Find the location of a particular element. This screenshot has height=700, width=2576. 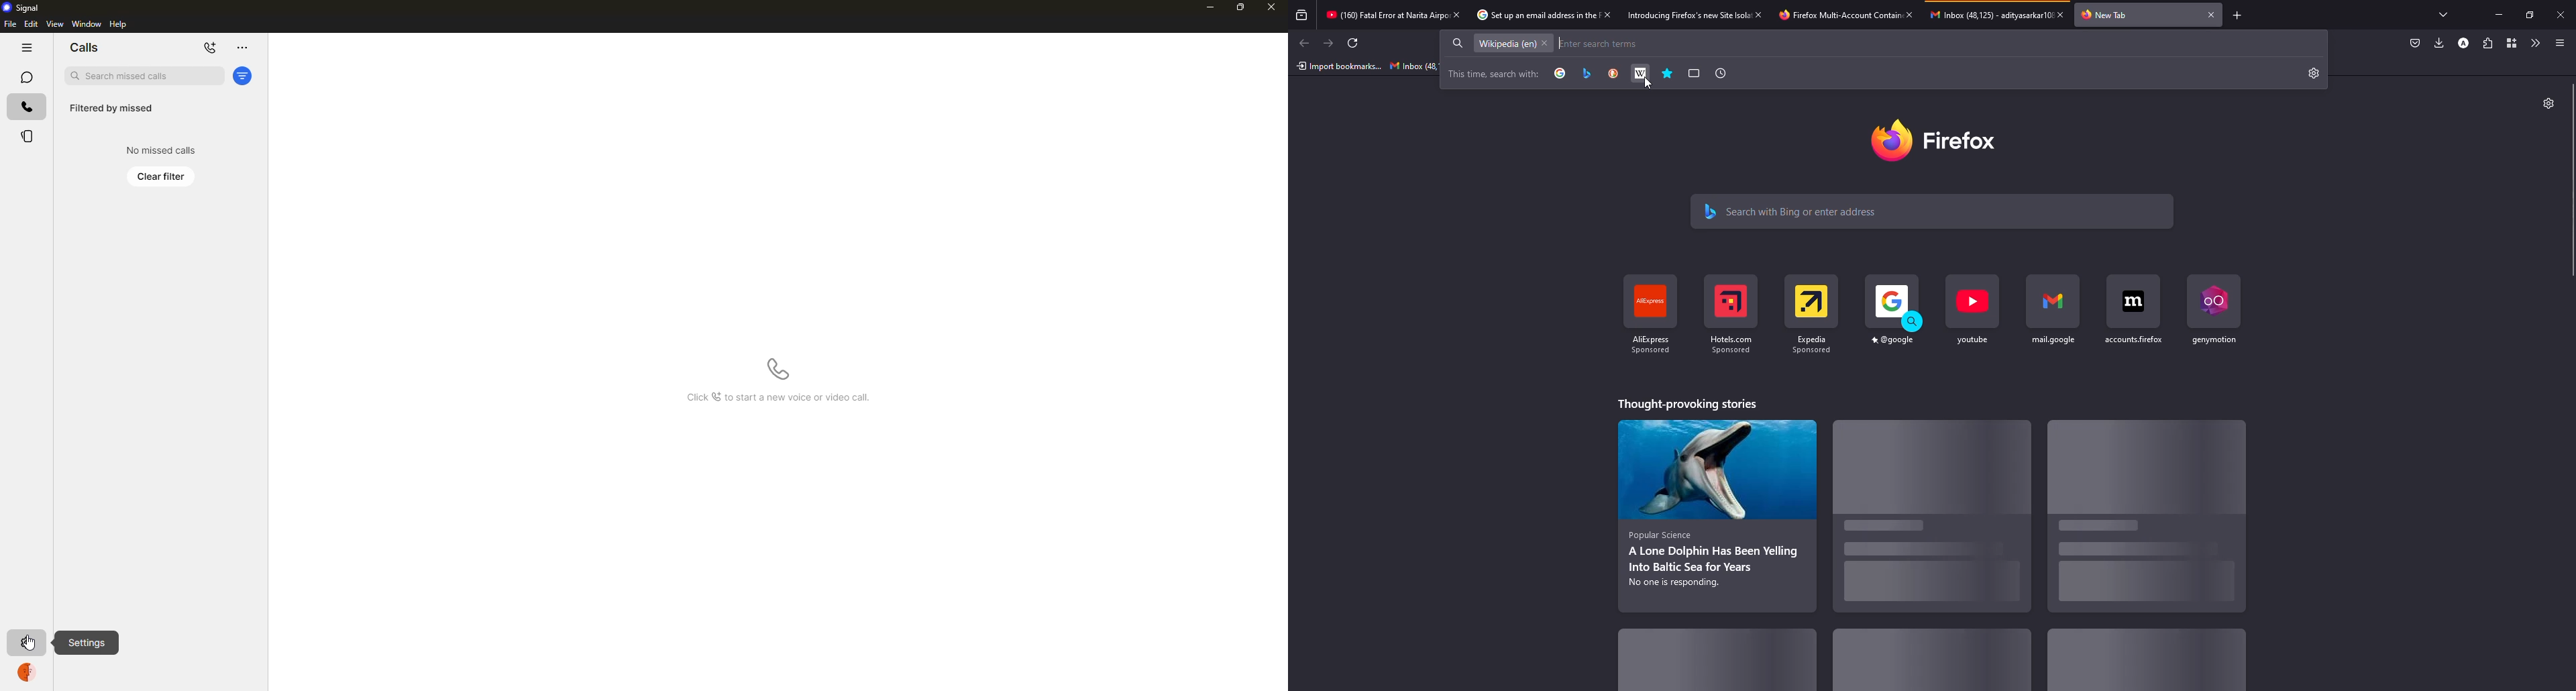

edit is located at coordinates (31, 23).